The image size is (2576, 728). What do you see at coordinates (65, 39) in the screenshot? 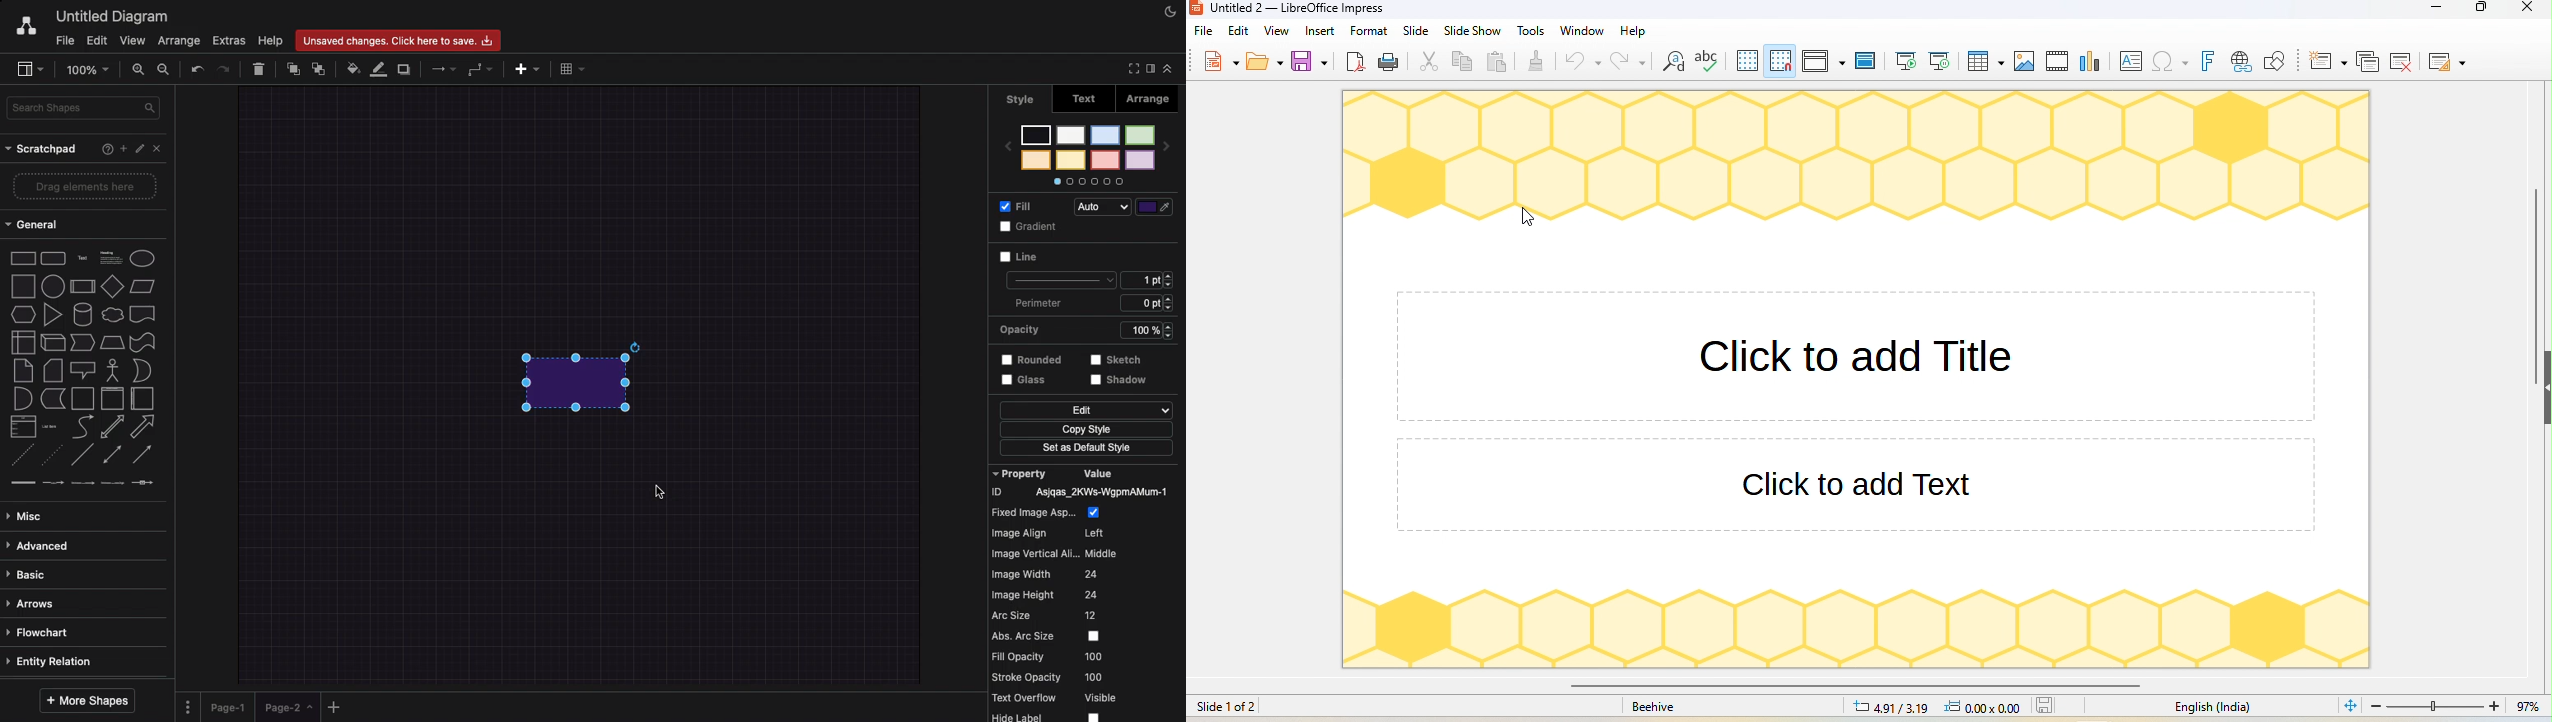
I see `File` at bounding box center [65, 39].